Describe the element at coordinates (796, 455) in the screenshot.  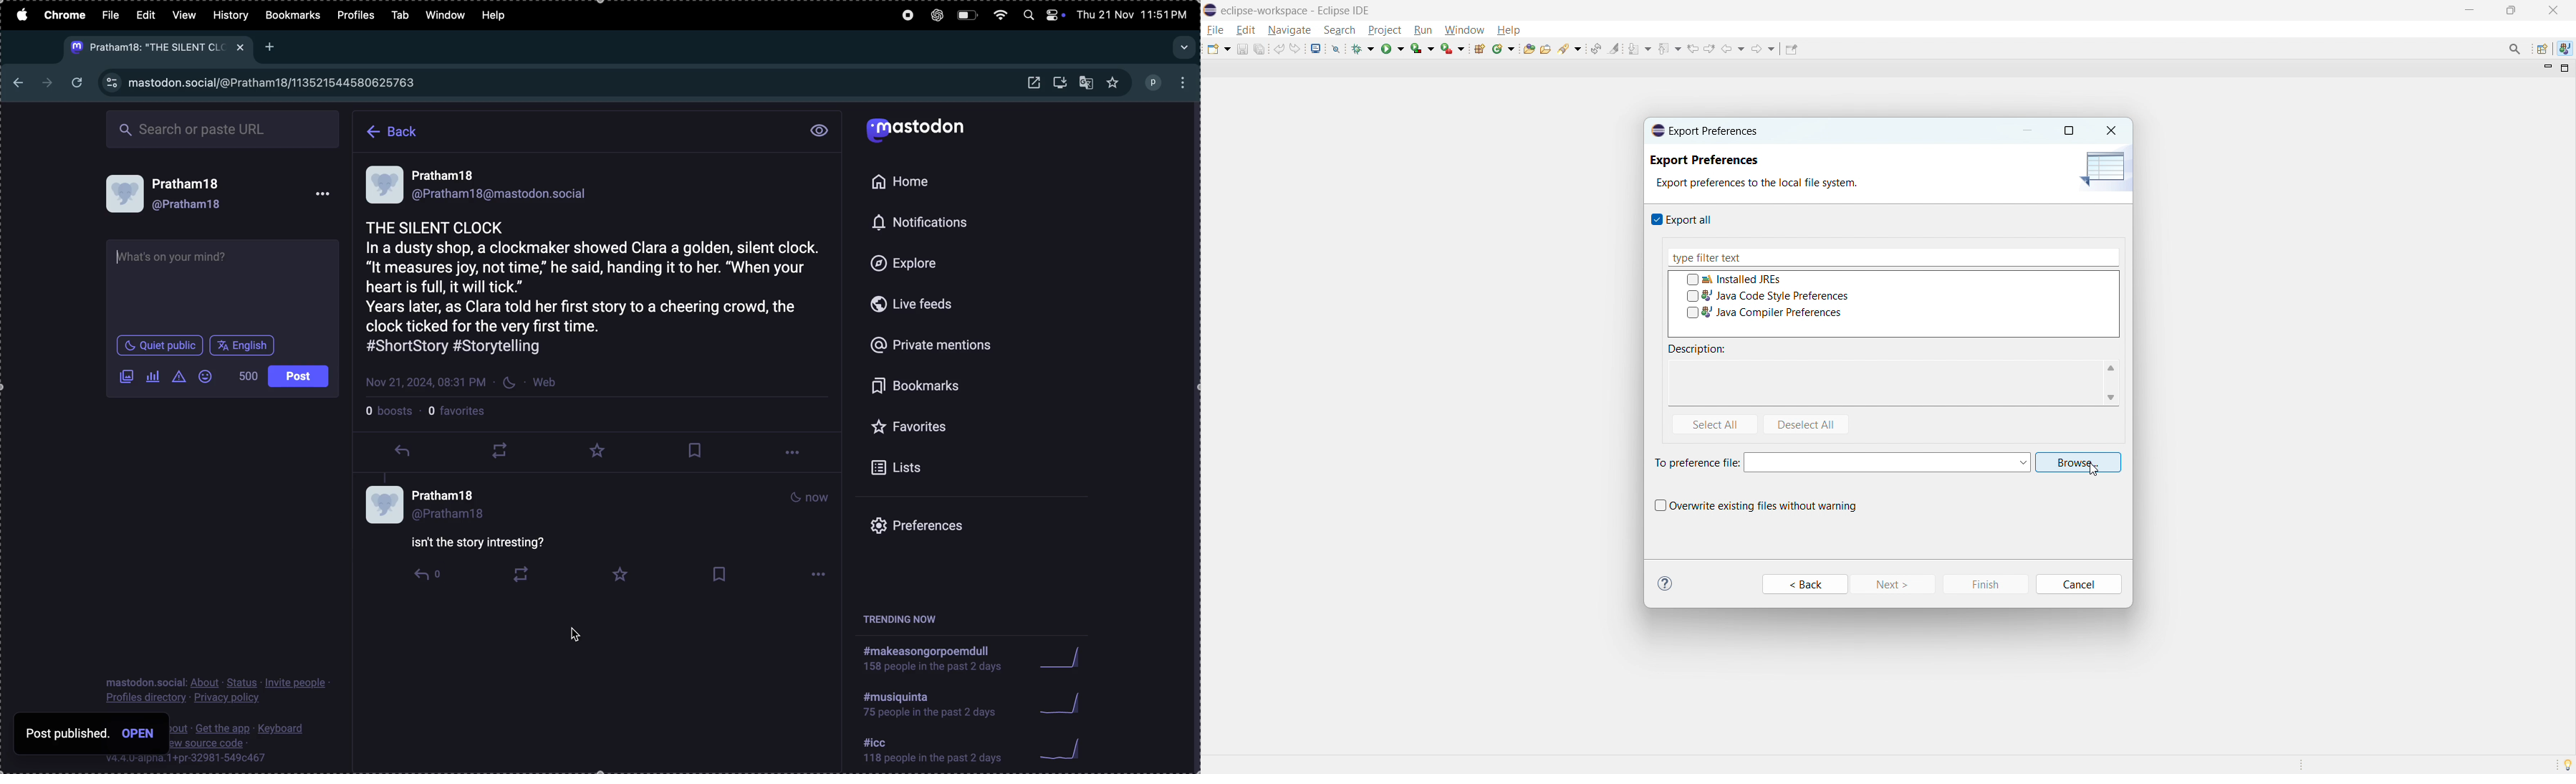
I see `options` at that location.